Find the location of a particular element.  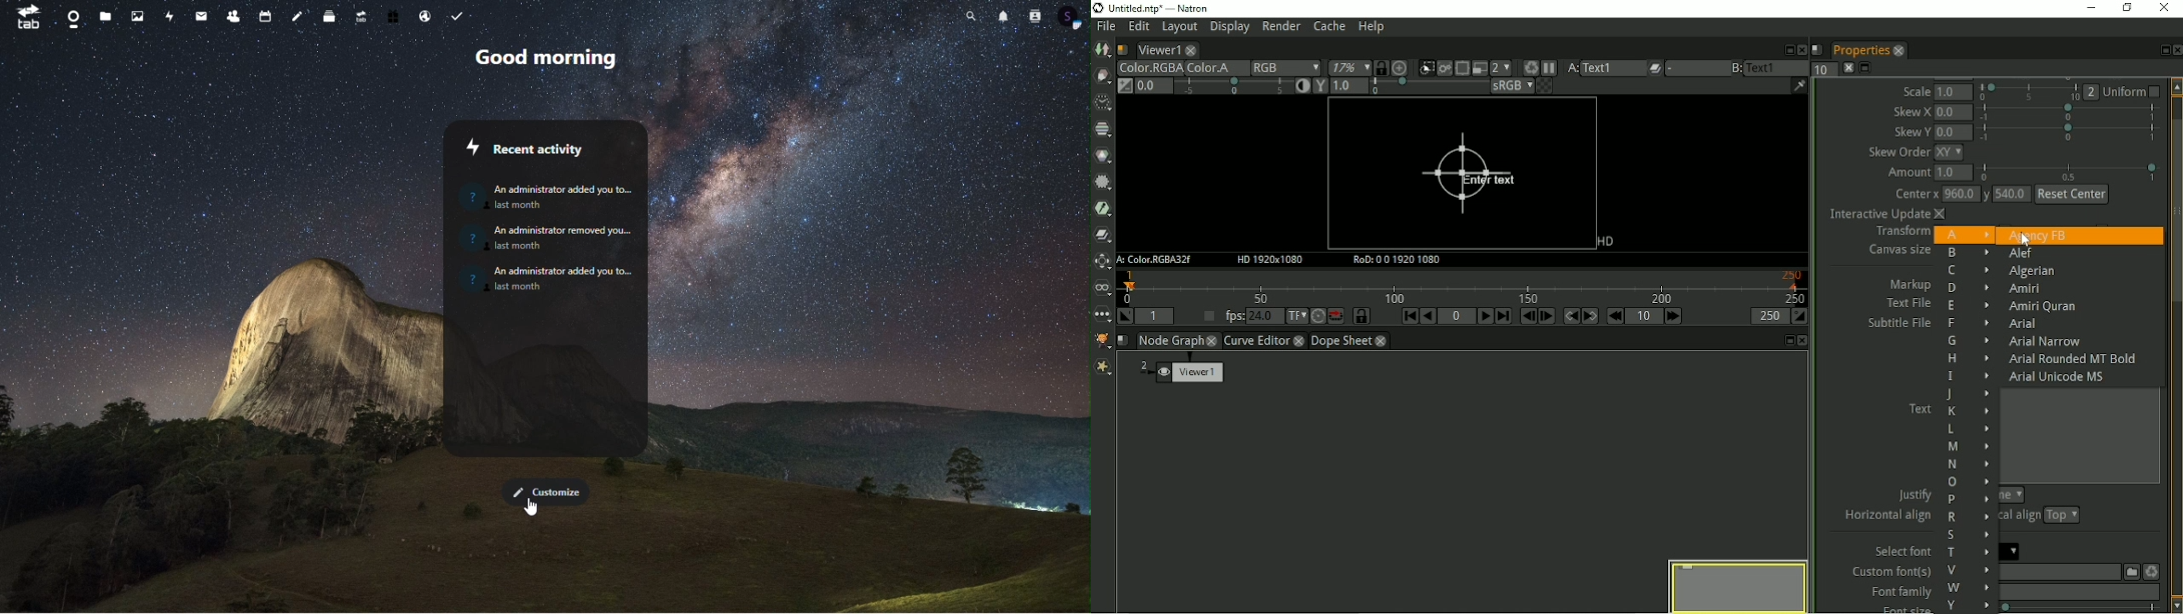

notification is located at coordinates (1002, 15).